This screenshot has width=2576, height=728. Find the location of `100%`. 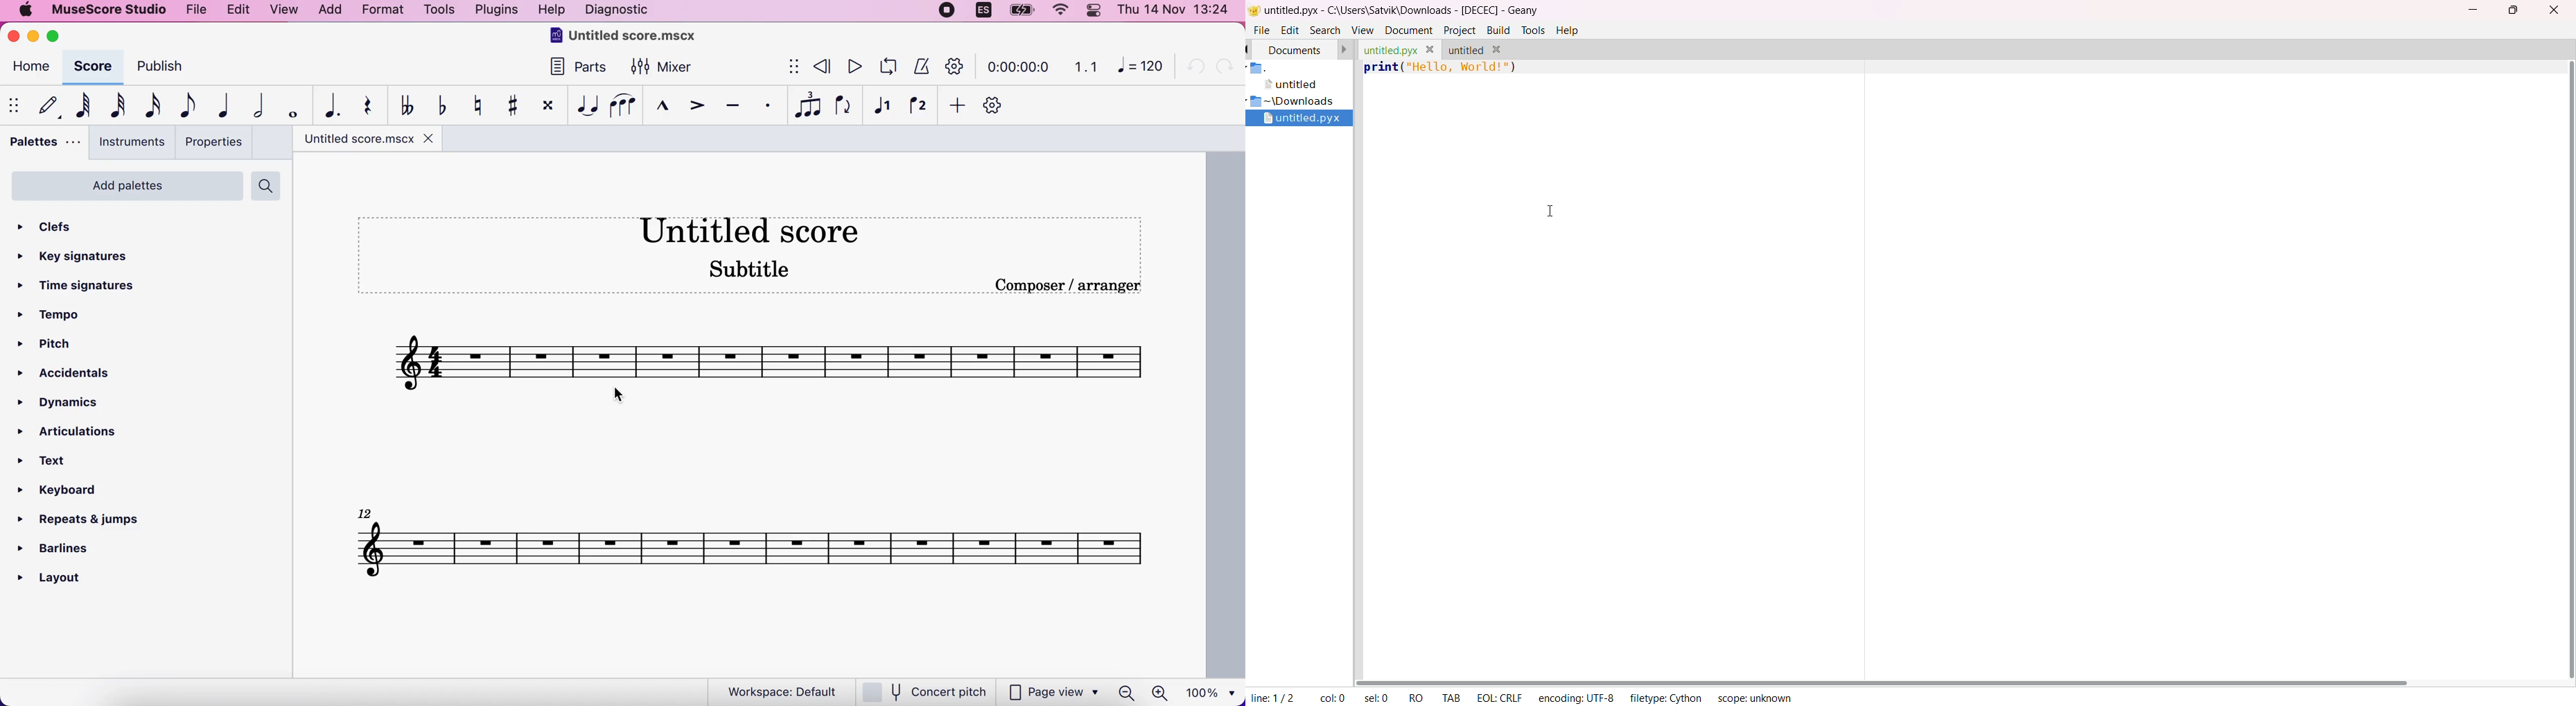

100% is located at coordinates (1211, 691).